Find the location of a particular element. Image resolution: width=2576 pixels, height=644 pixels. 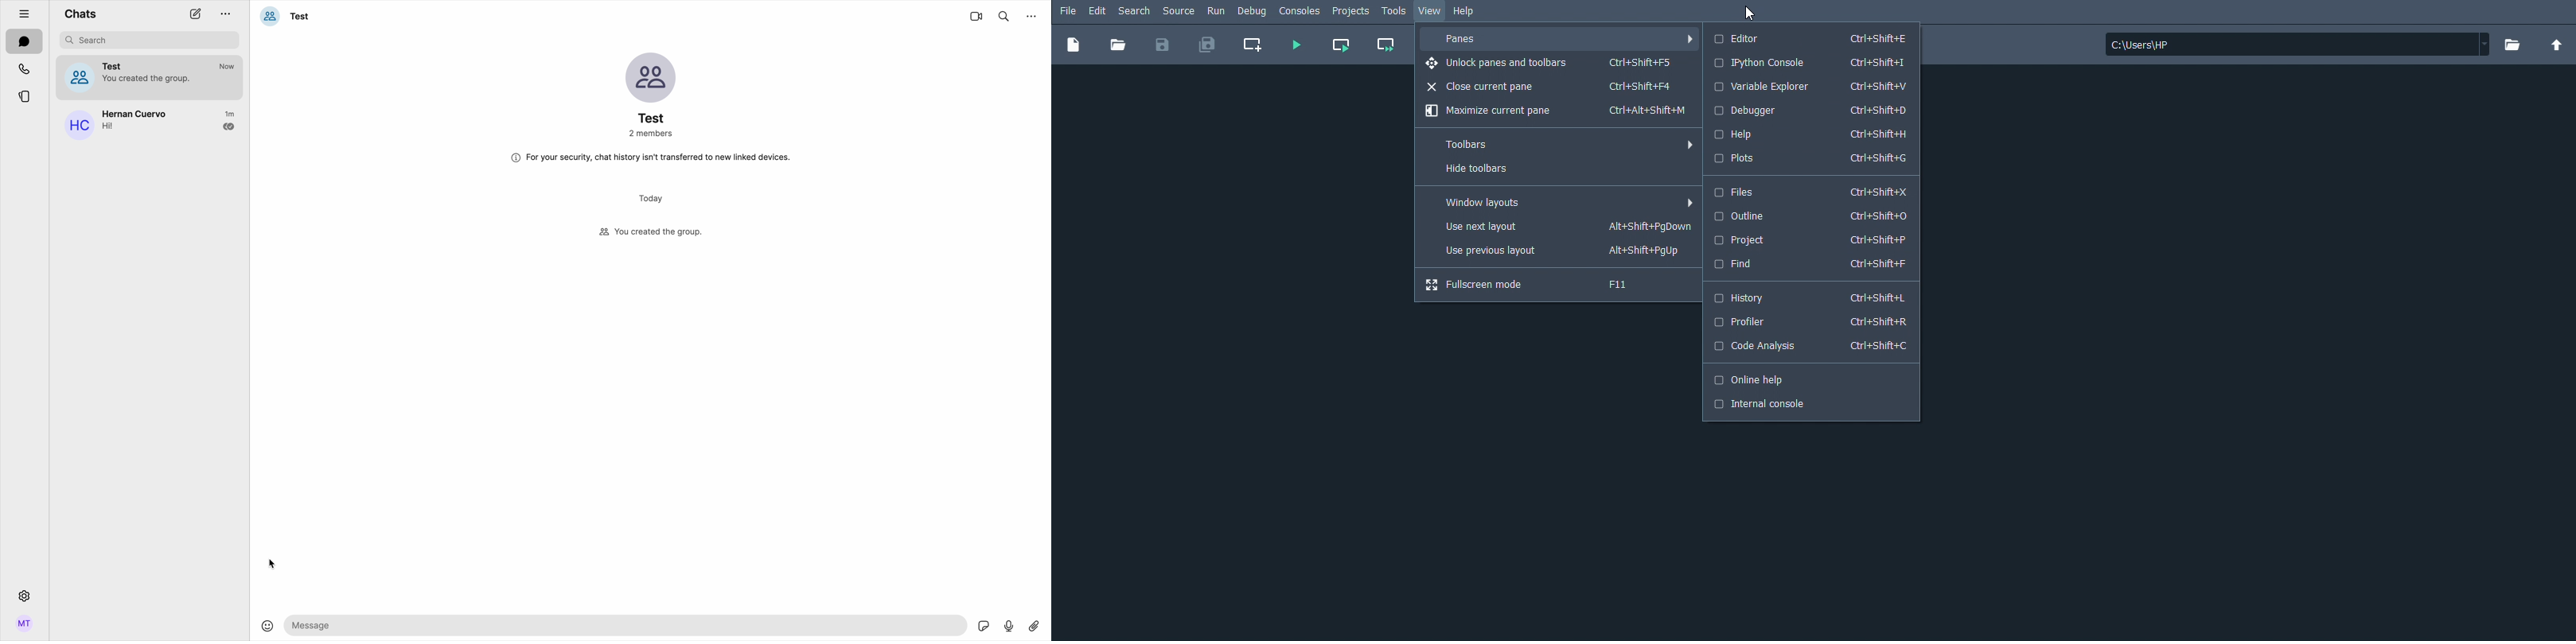

chats is located at coordinates (80, 14).